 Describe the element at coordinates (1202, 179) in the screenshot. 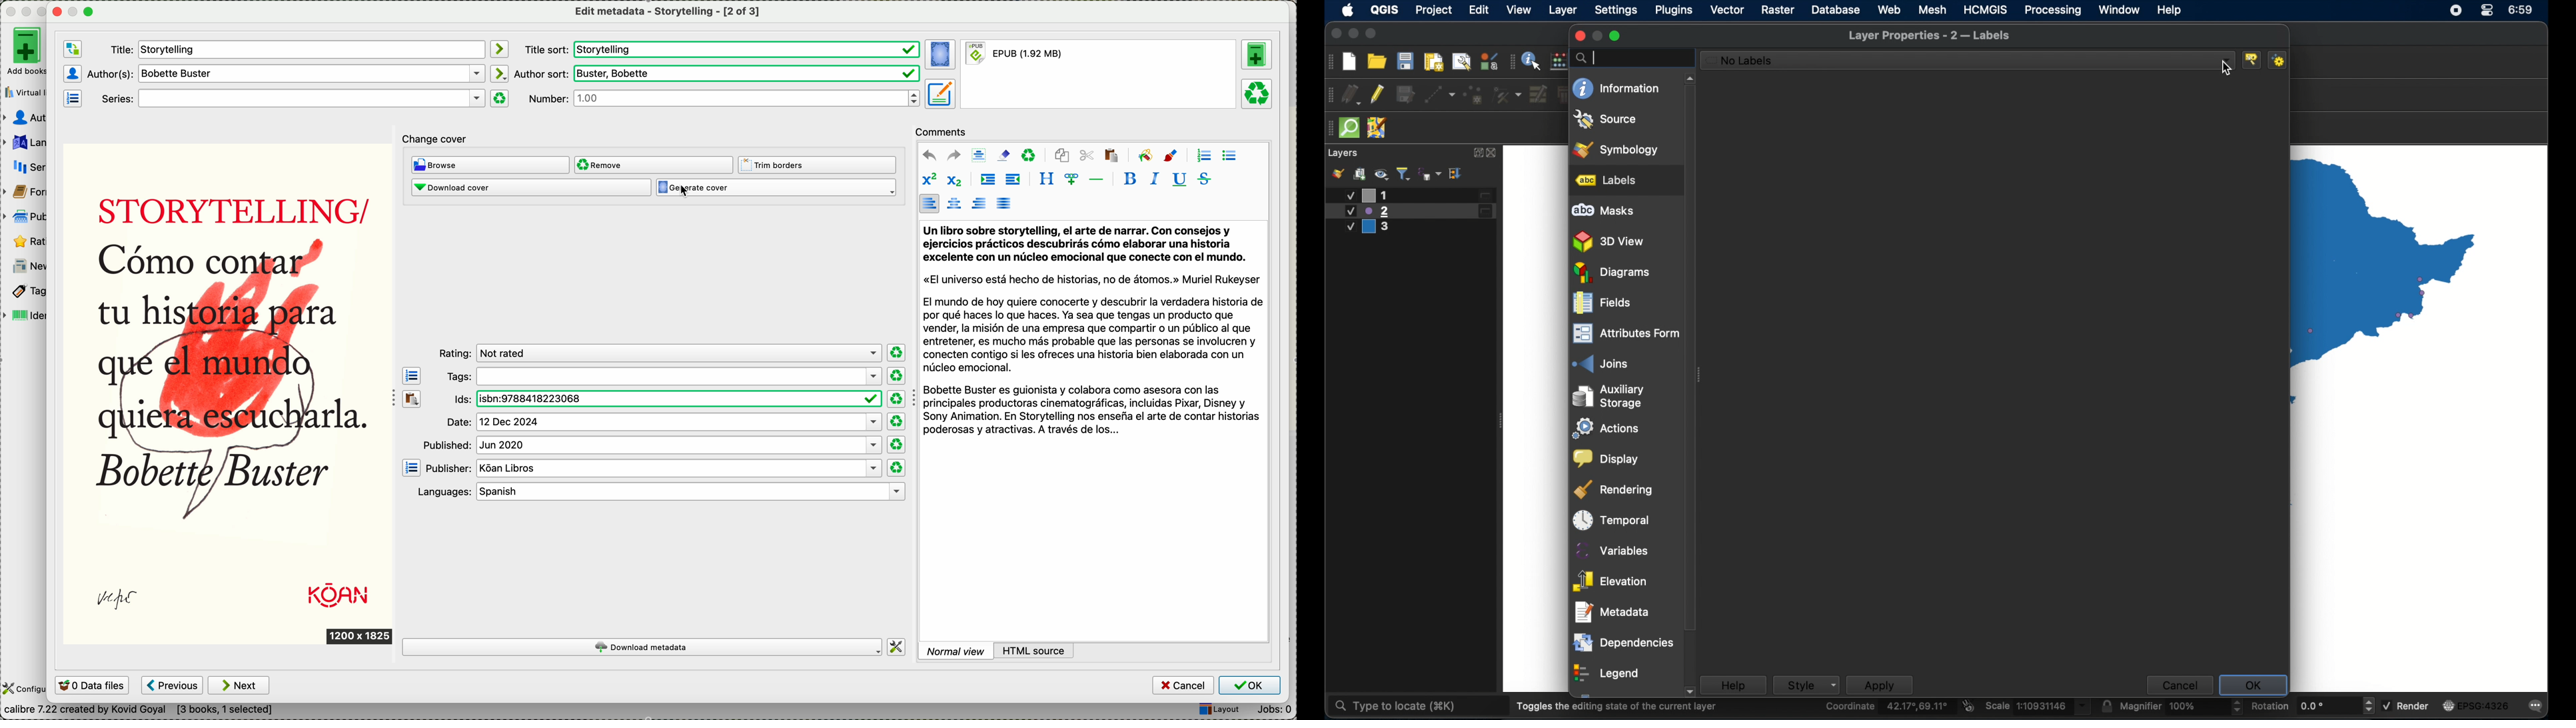

I see `strikethrough` at that location.